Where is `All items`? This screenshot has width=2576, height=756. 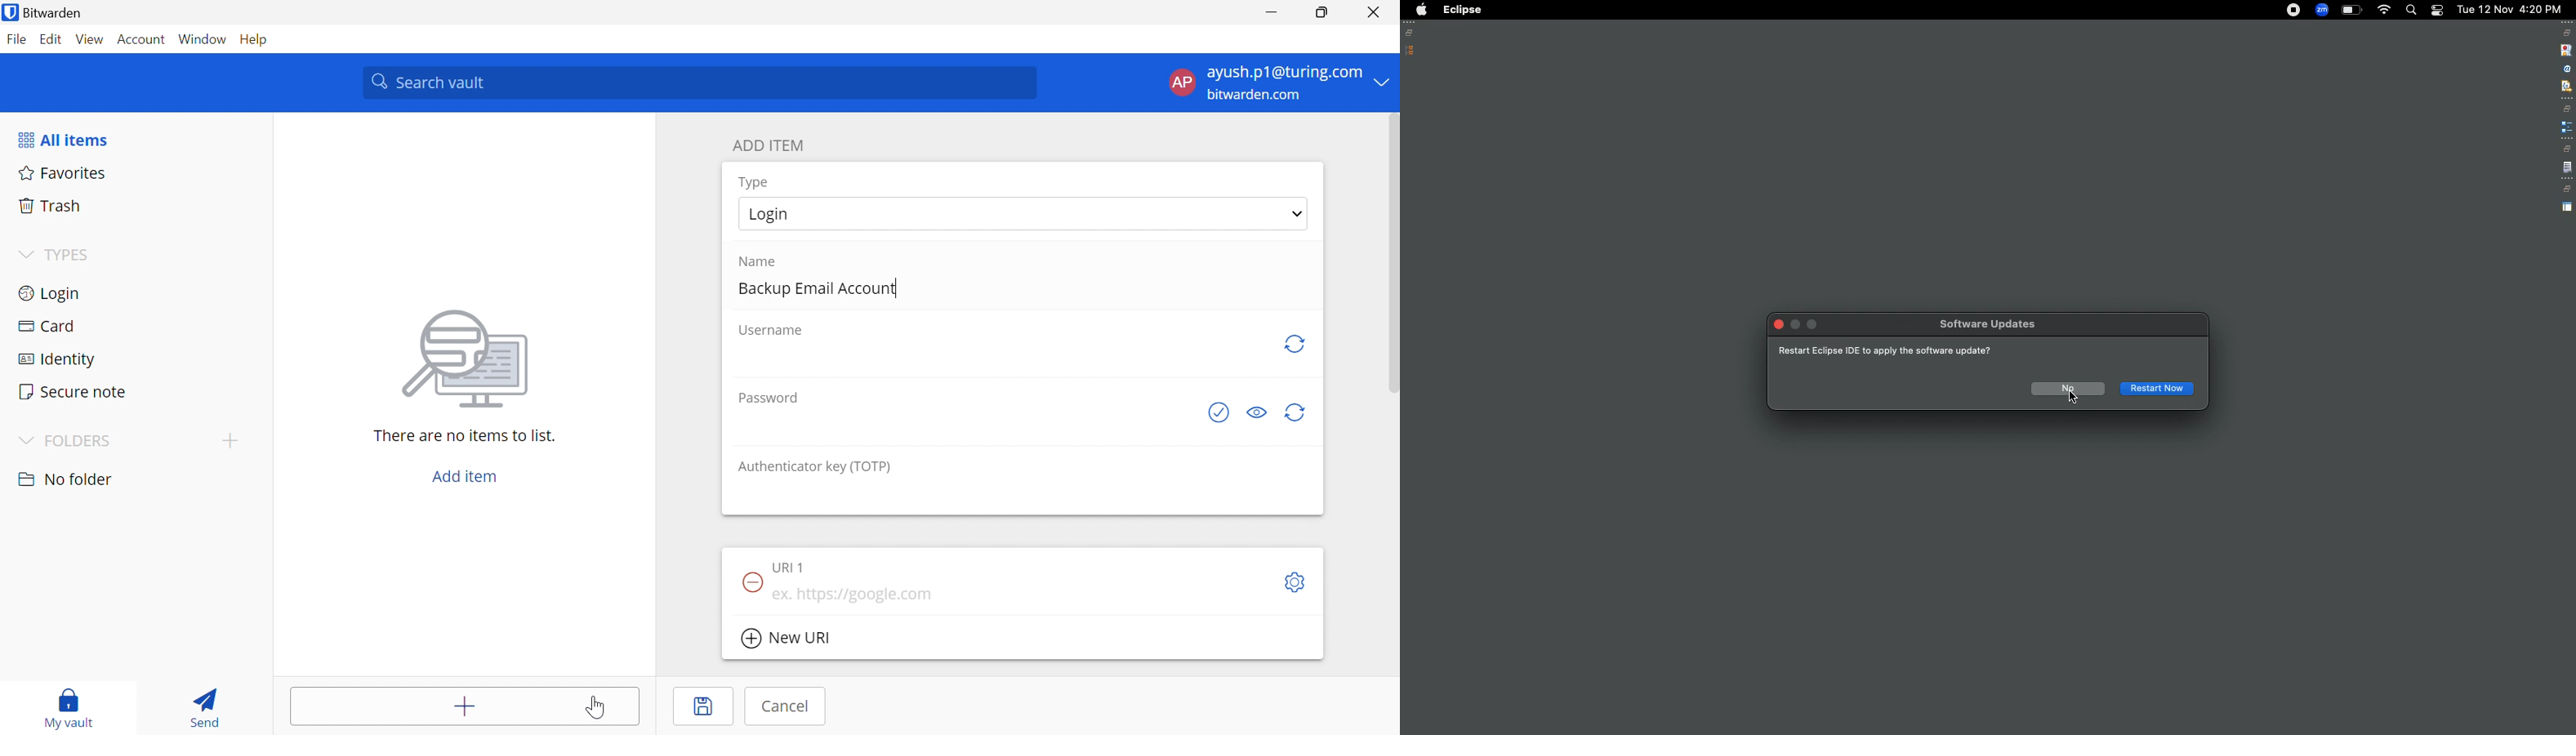
All items is located at coordinates (65, 139).